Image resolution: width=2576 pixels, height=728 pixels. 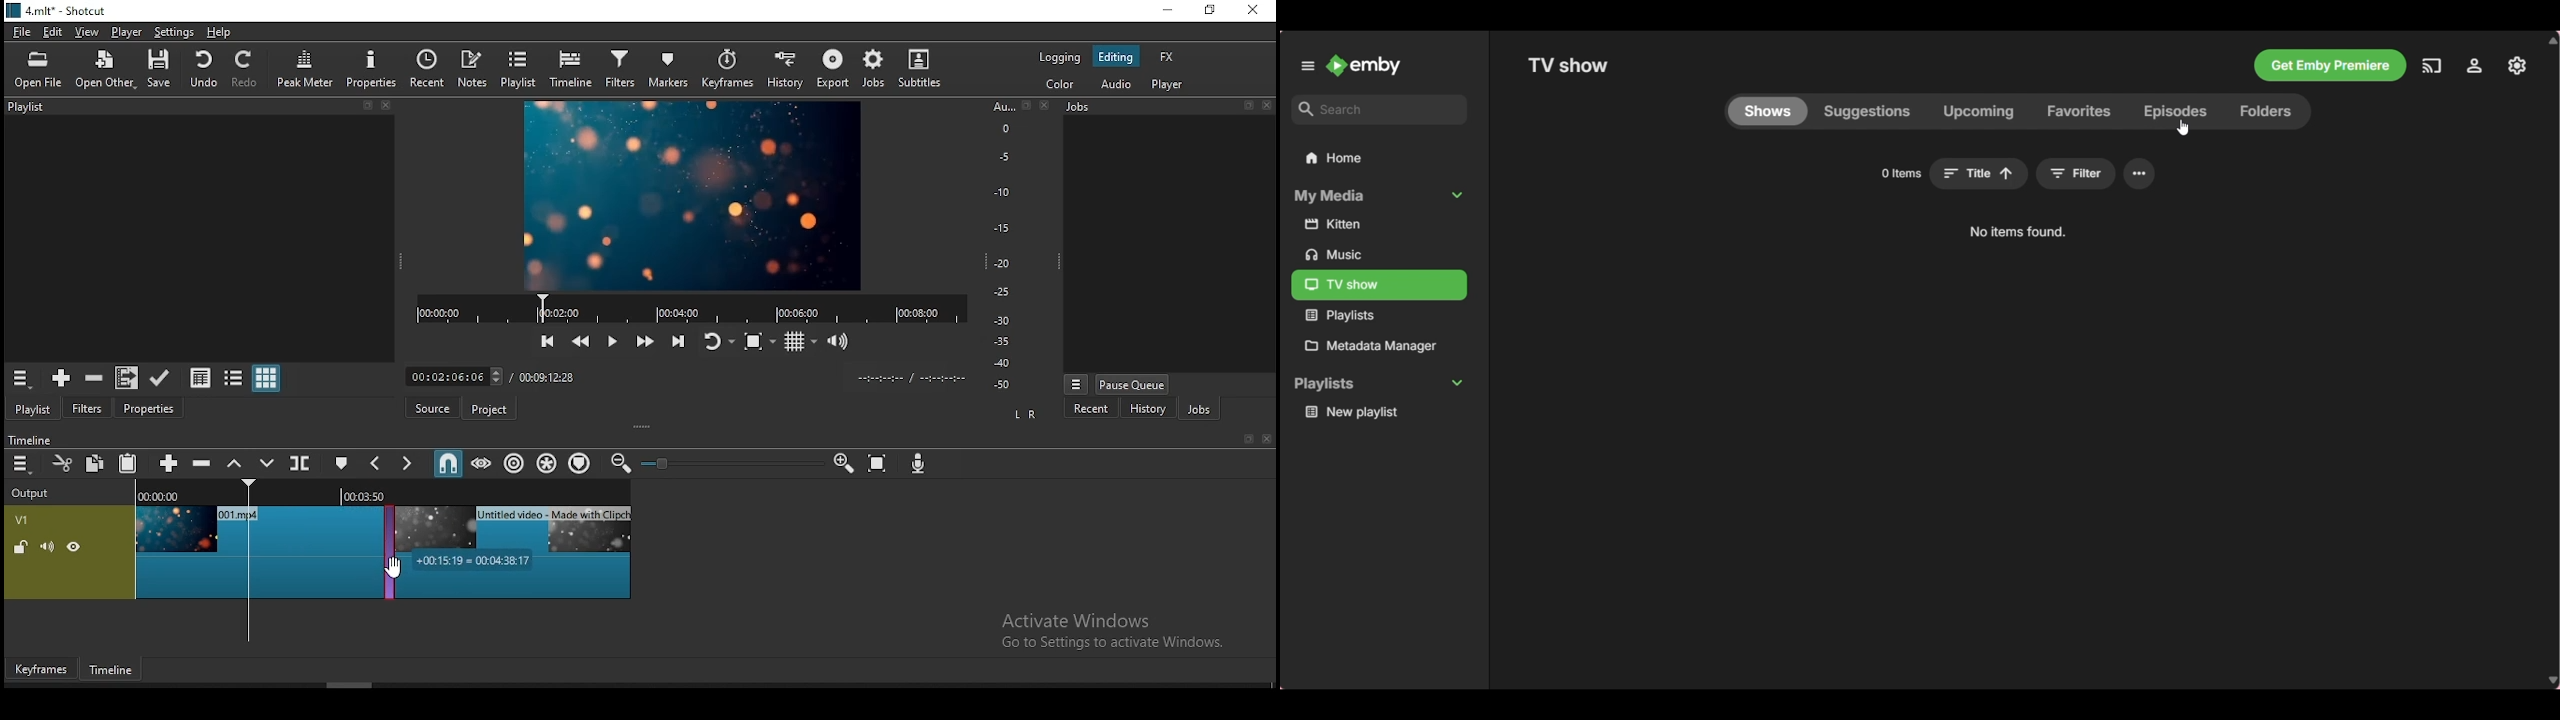 What do you see at coordinates (125, 31) in the screenshot?
I see `player` at bounding box center [125, 31].